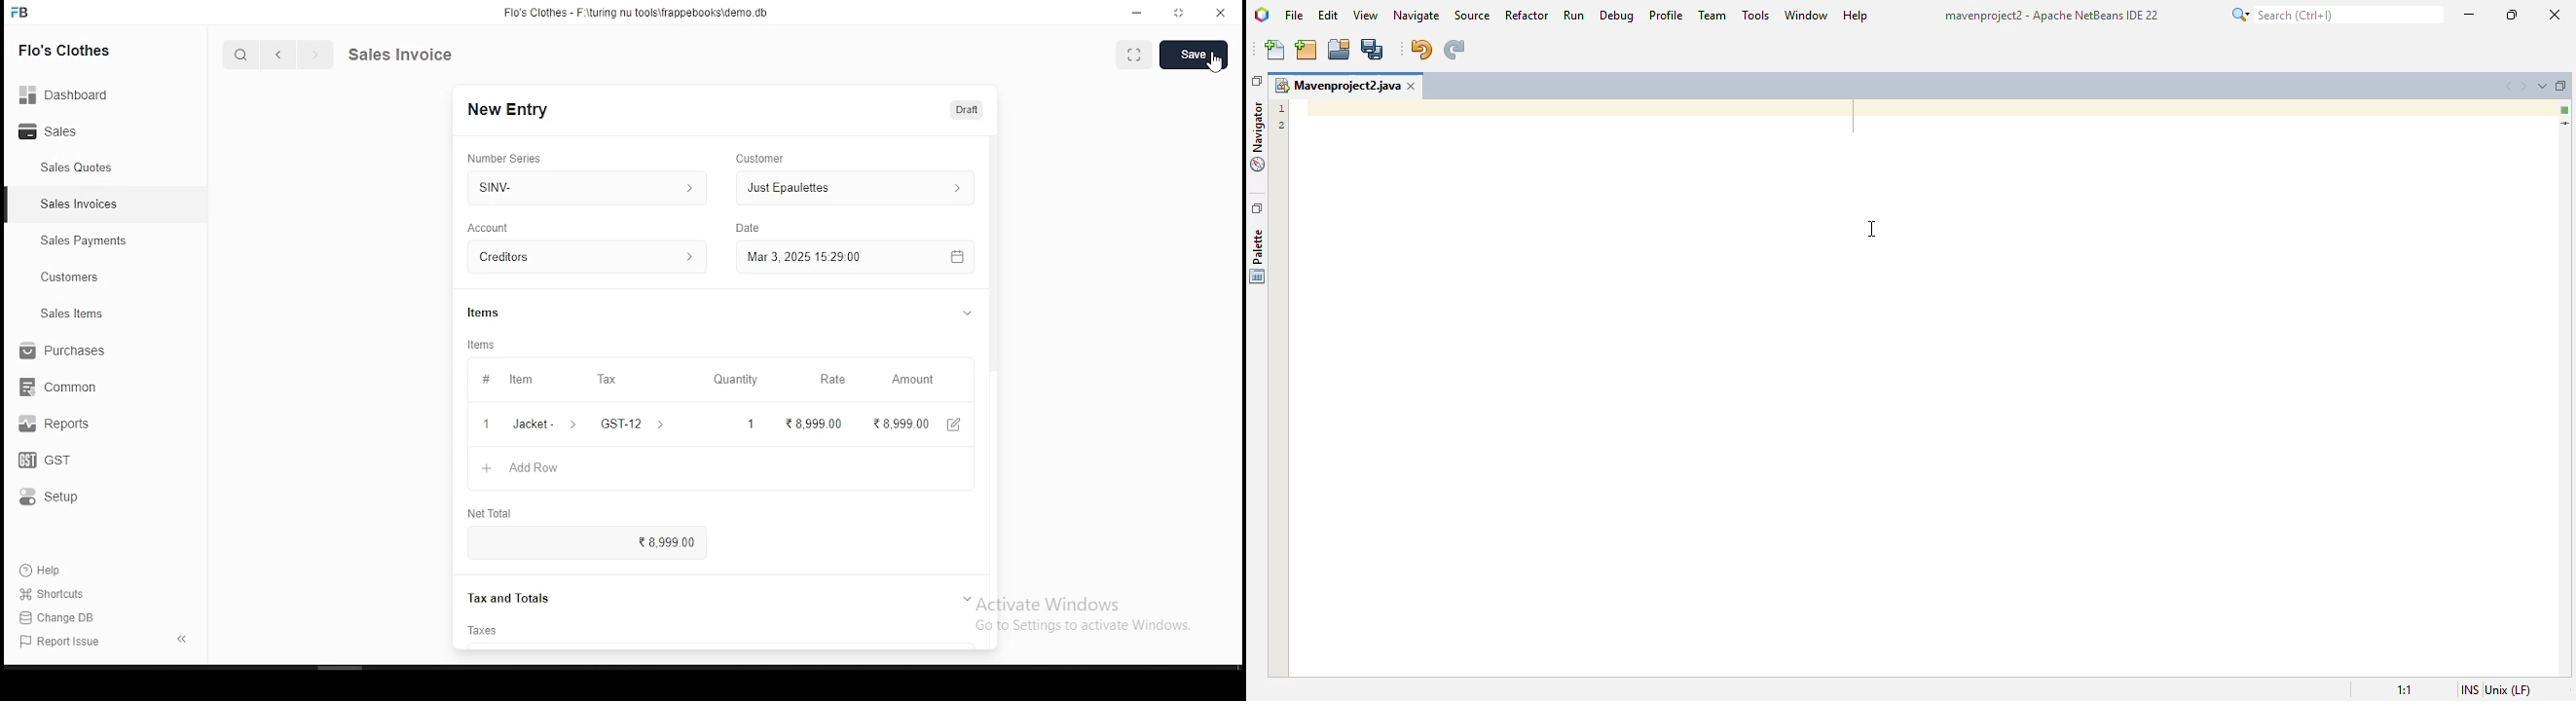 The image size is (2576, 728). Describe the element at coordinates (72, 618) in the screenshot. I see `change DB` at that location.